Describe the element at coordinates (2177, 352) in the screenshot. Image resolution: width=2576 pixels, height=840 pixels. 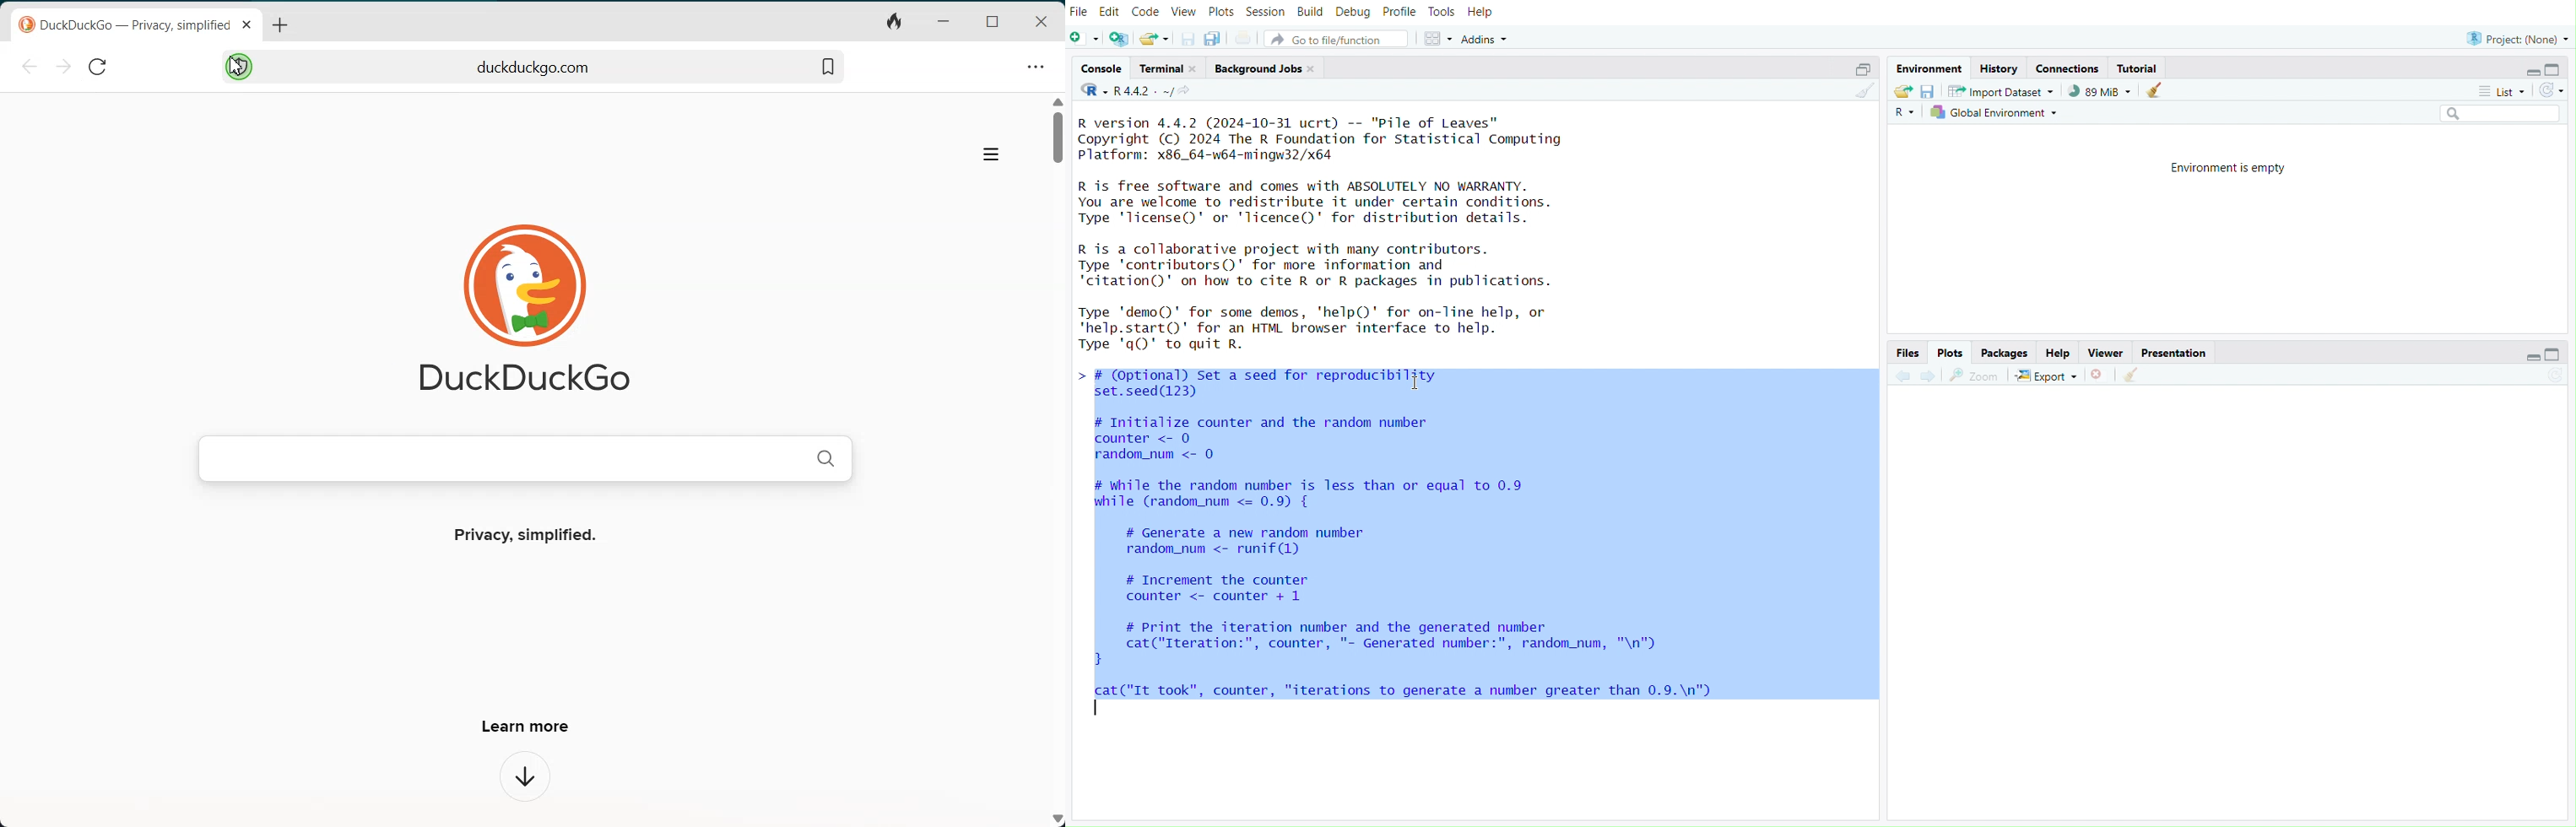
I see `Presentation` at that location.